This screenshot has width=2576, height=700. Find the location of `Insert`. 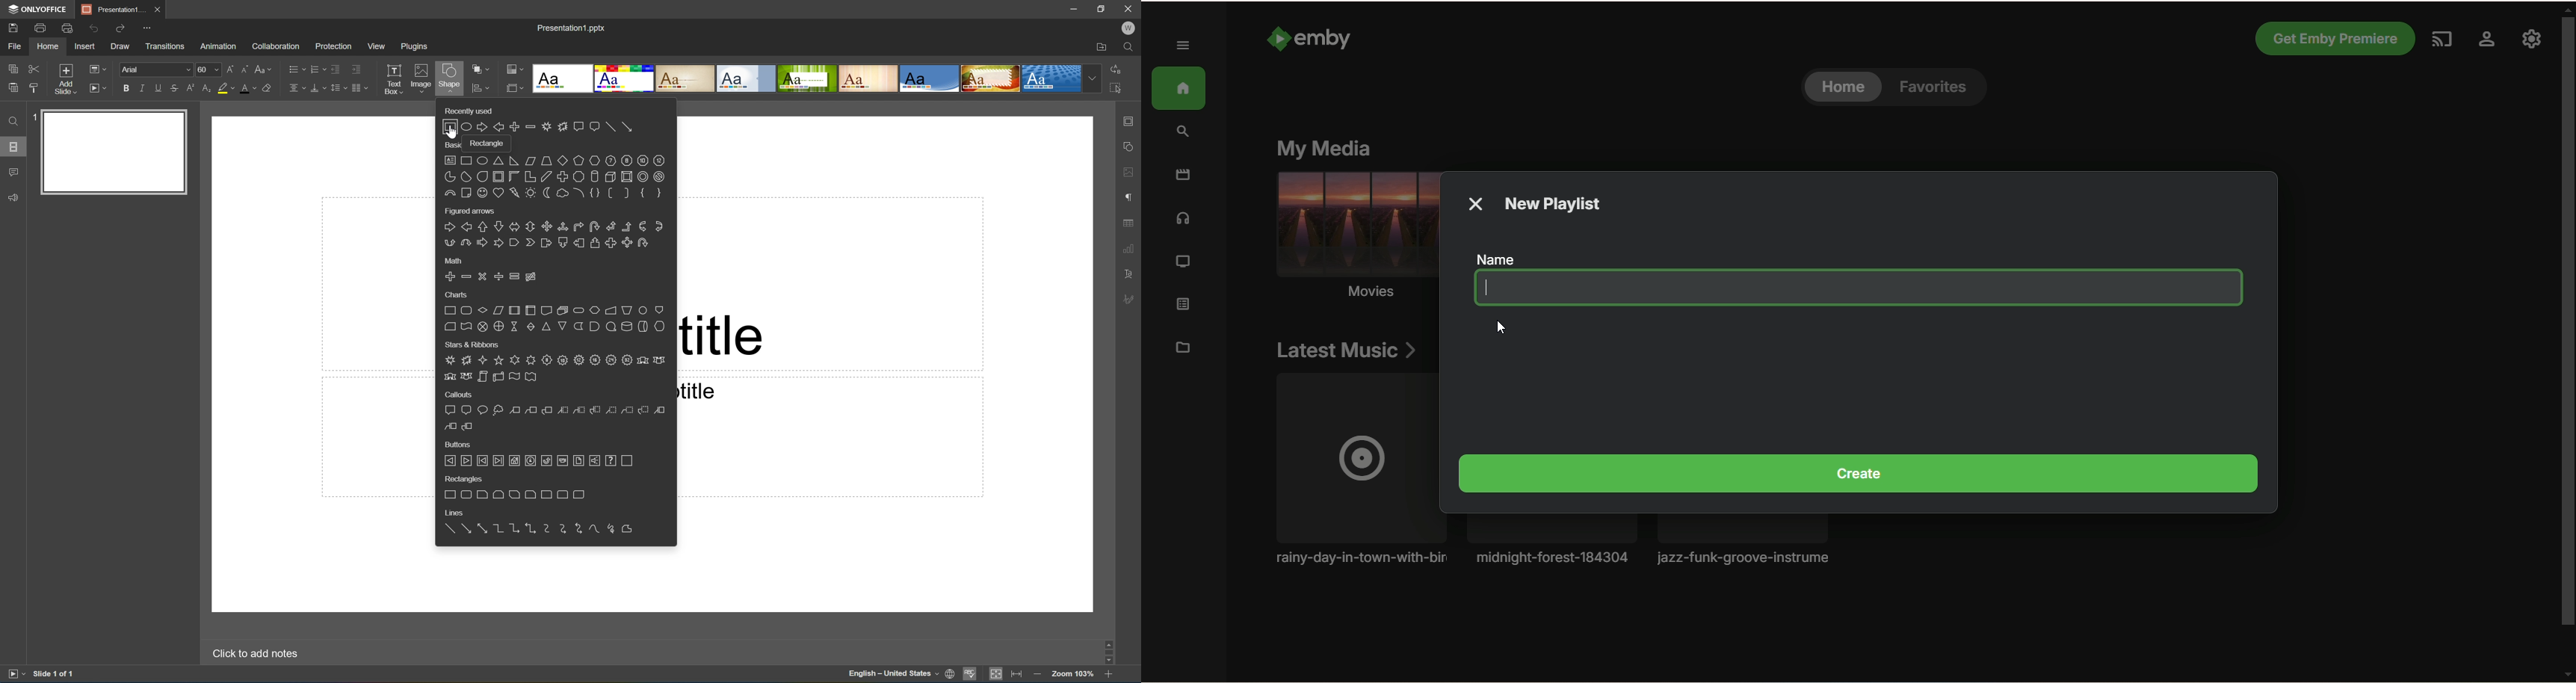

Insert is located at coordinates (86, 47).